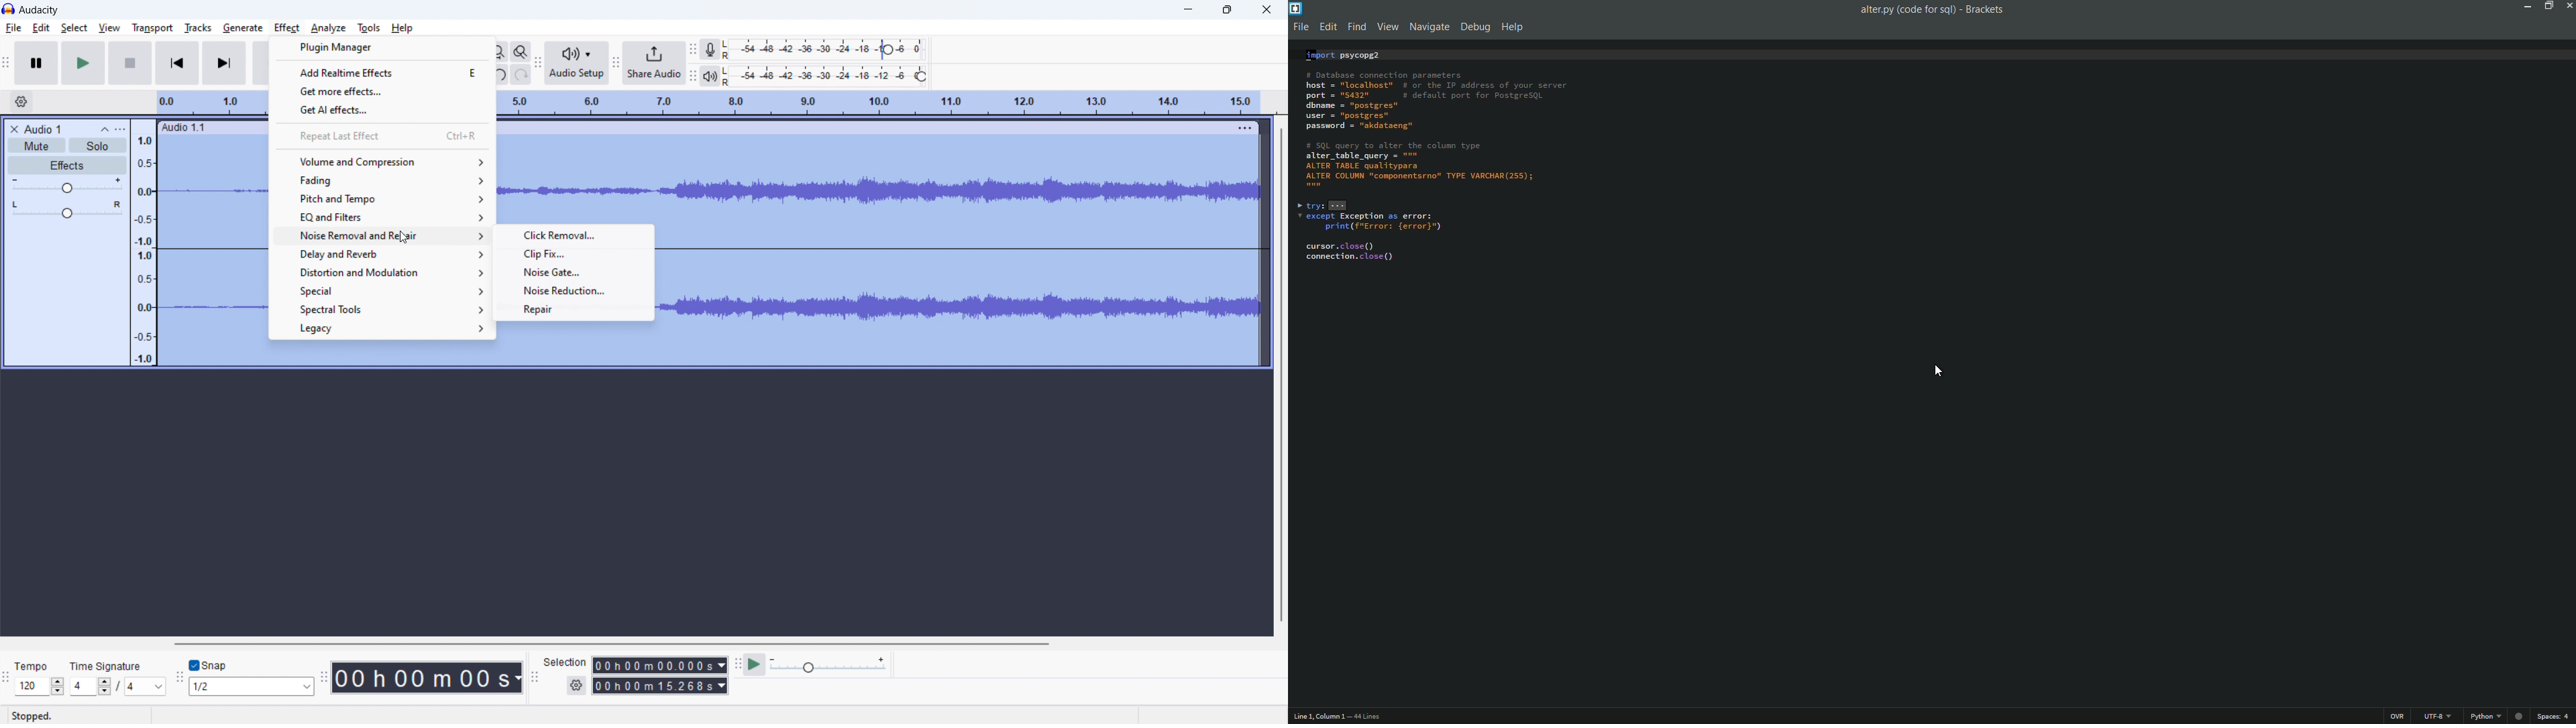  What do you see at coordinates (1355, 28) in the screenshot?
I see `find menu` at bounding box center [1355, 28].